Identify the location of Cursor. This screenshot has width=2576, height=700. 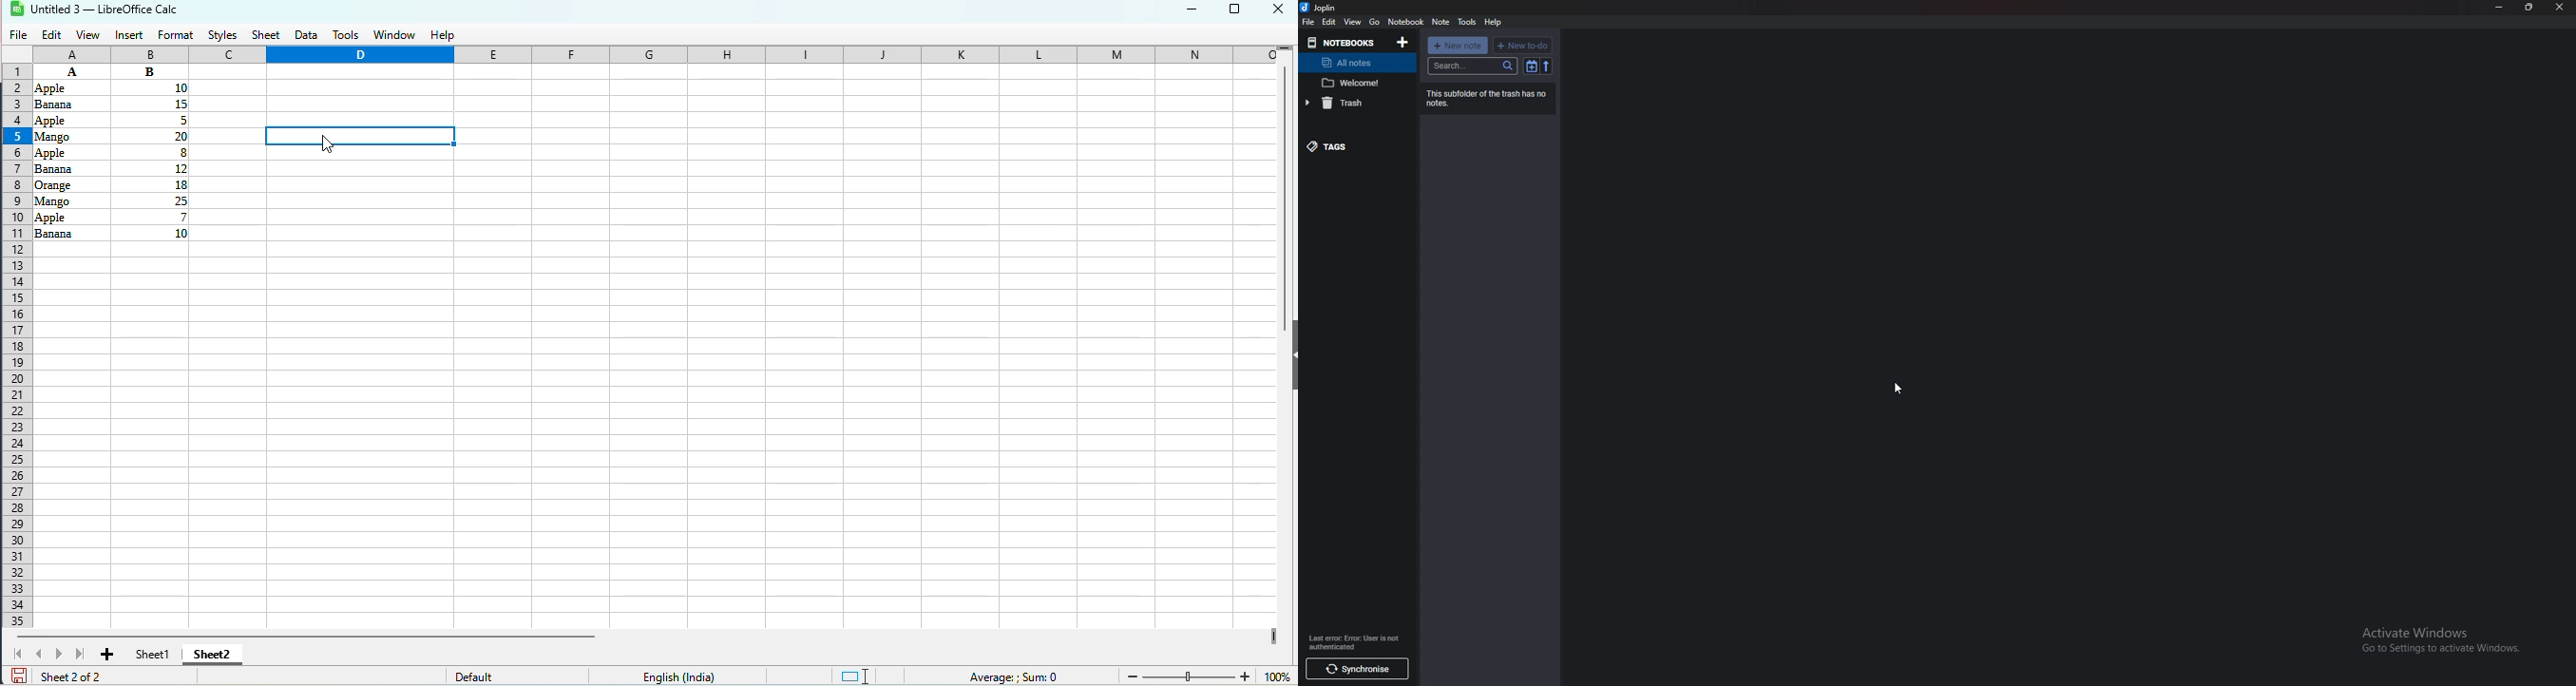
(1897, 387).